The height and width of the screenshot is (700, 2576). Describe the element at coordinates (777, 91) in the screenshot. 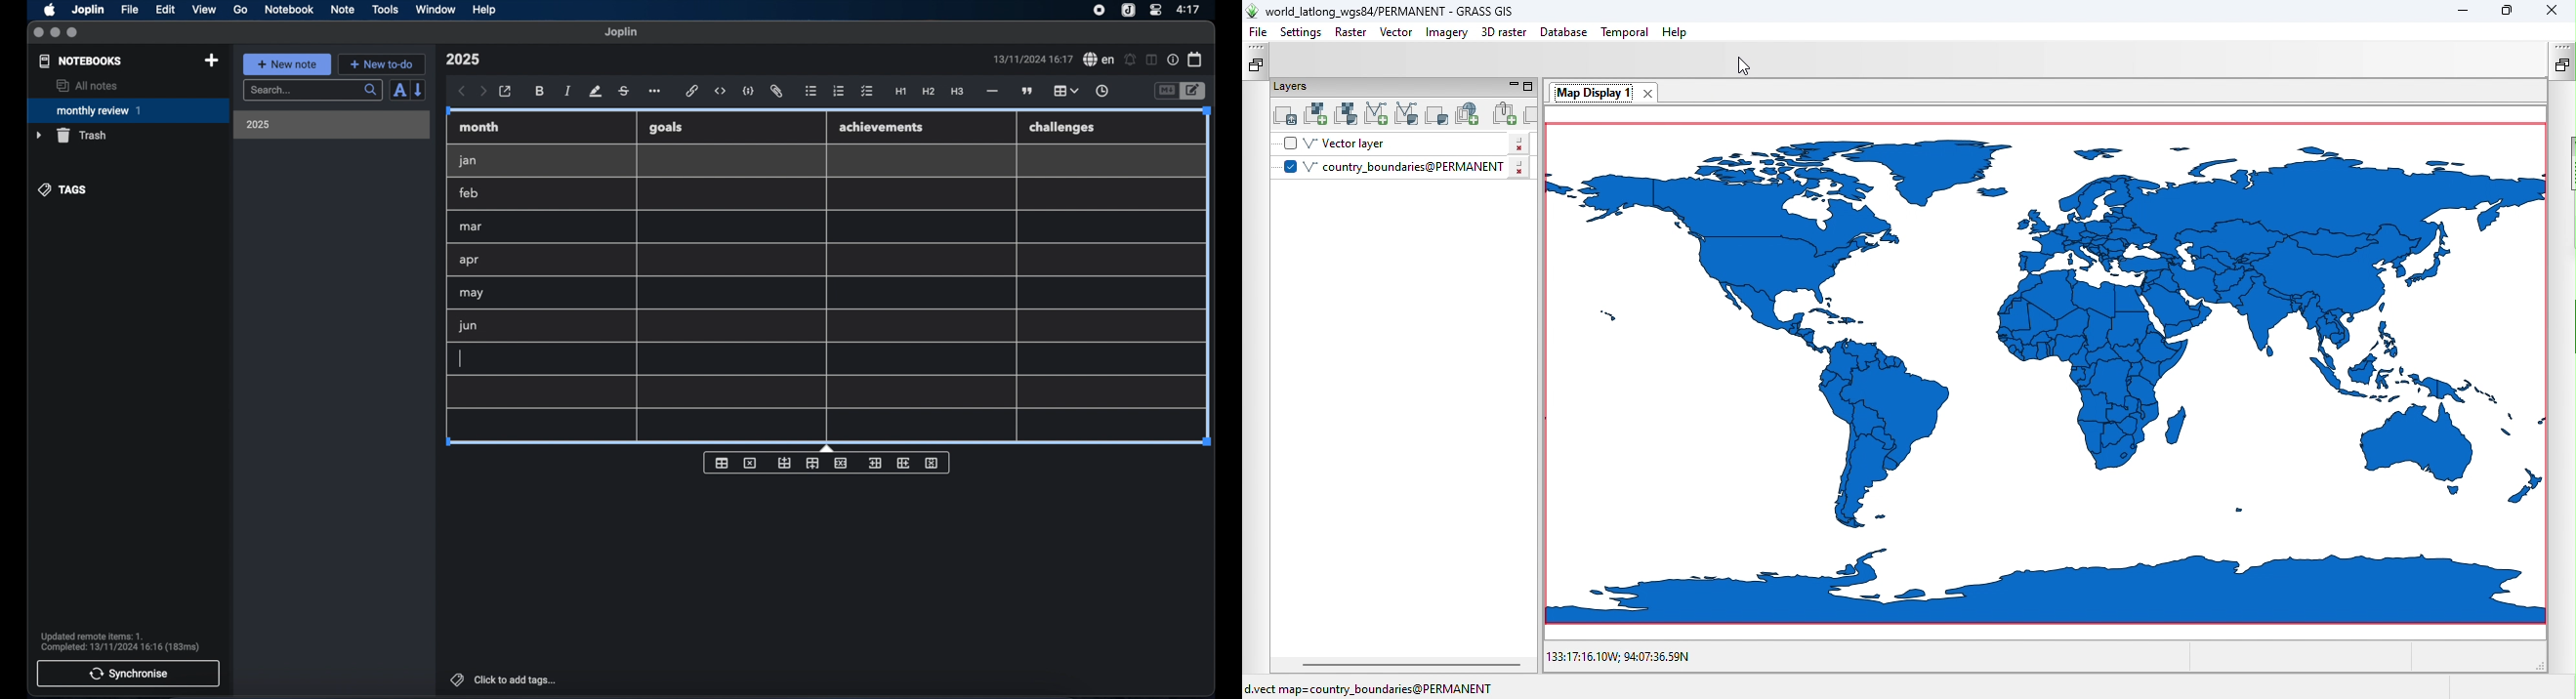

I see `attach file` at that location.